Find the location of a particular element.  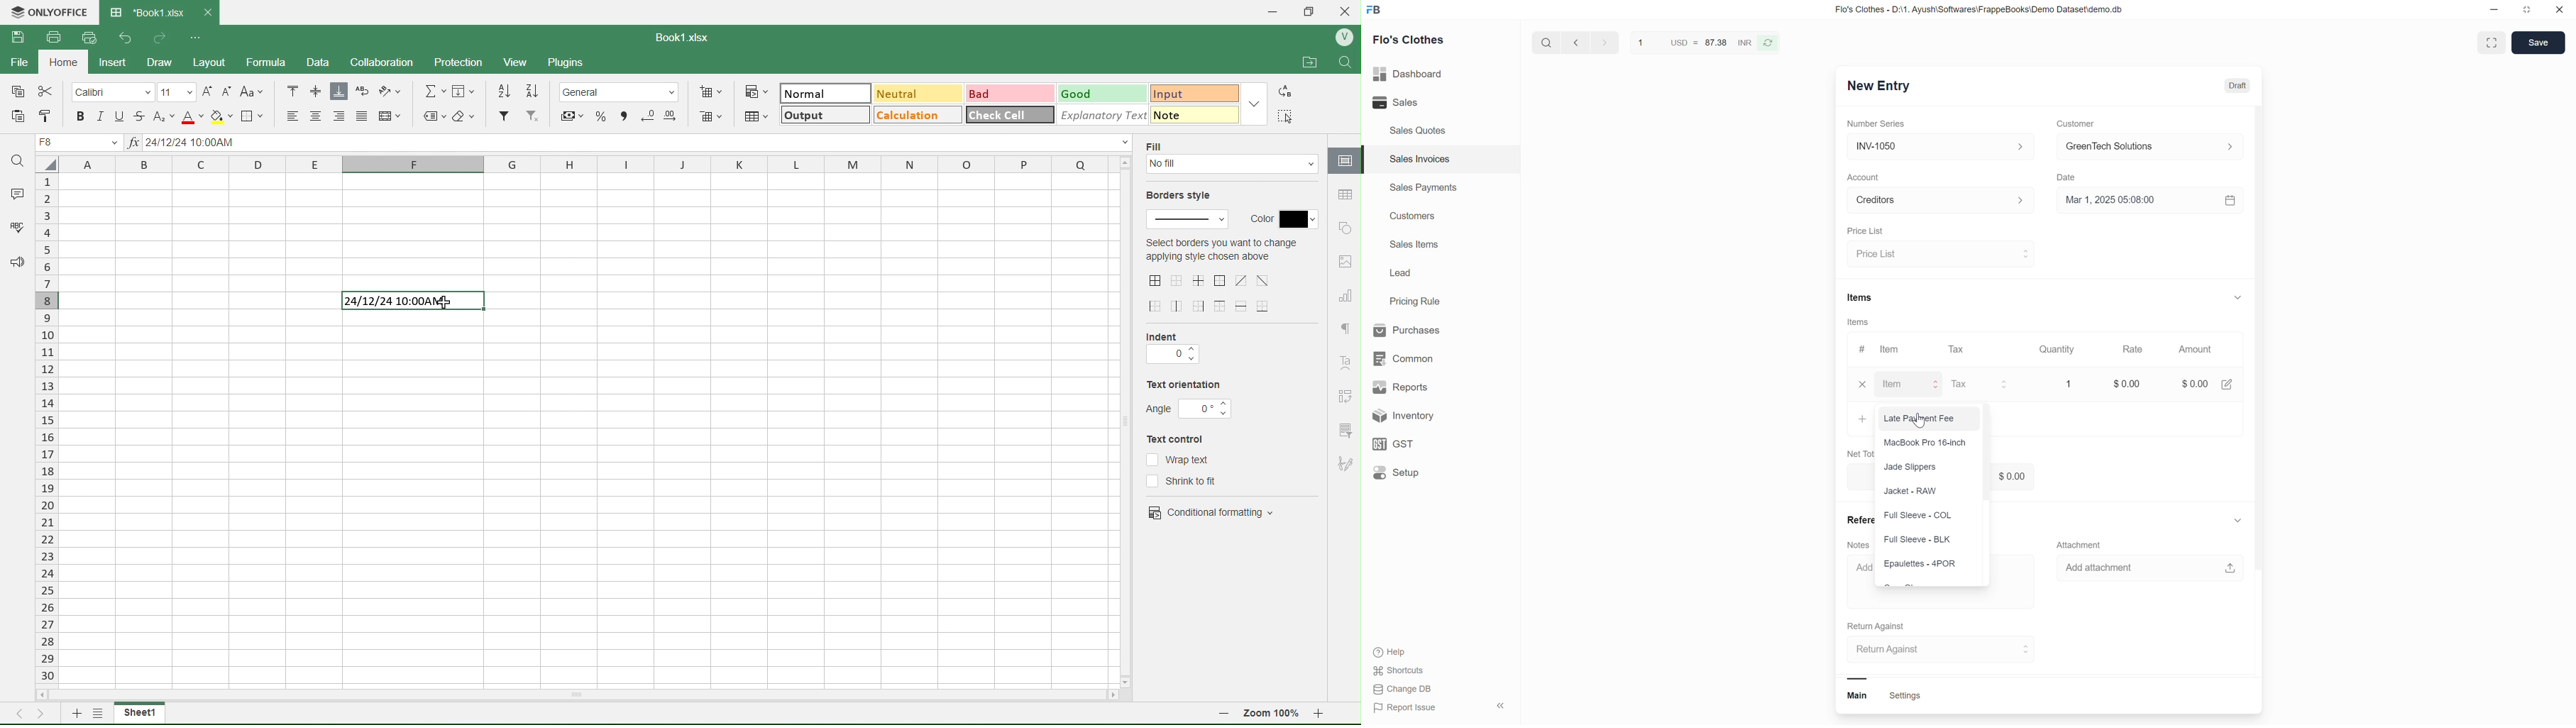

New Entry is located at coordinates (1886, 86).